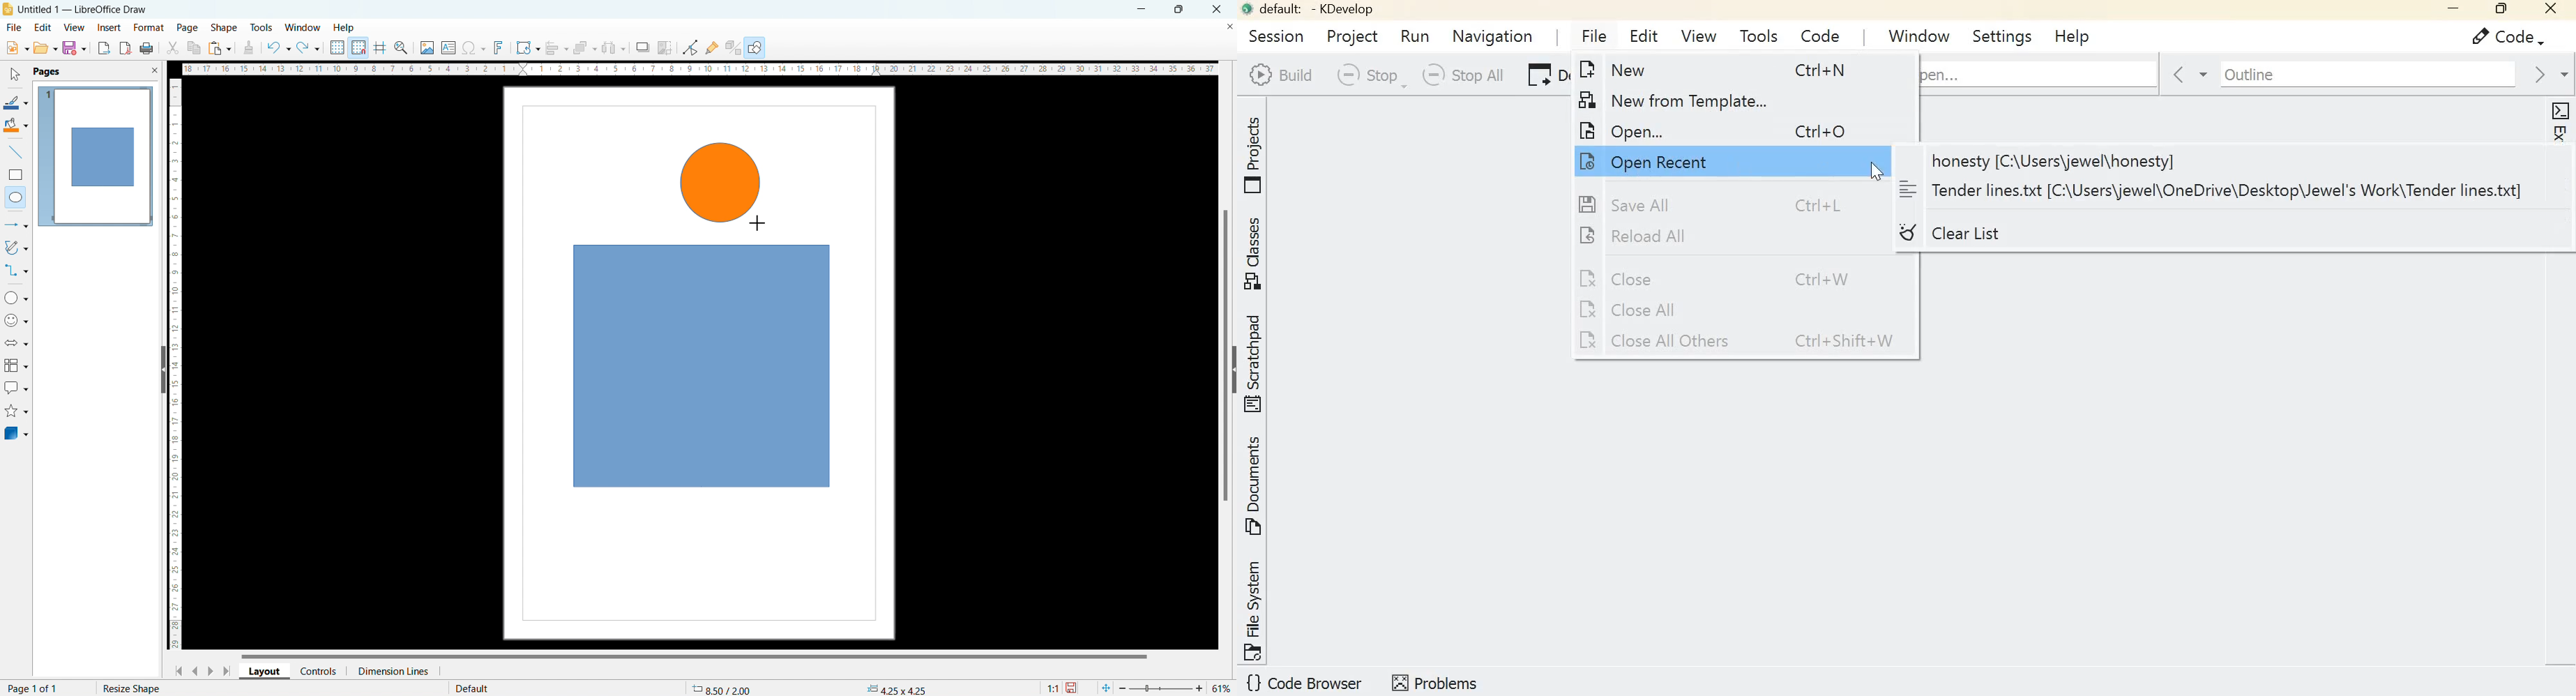 This screenshot has width=2576, height=700. Describe the element at coordinates (17, 388) in the screenshot. I see `callout shapes` at that location.